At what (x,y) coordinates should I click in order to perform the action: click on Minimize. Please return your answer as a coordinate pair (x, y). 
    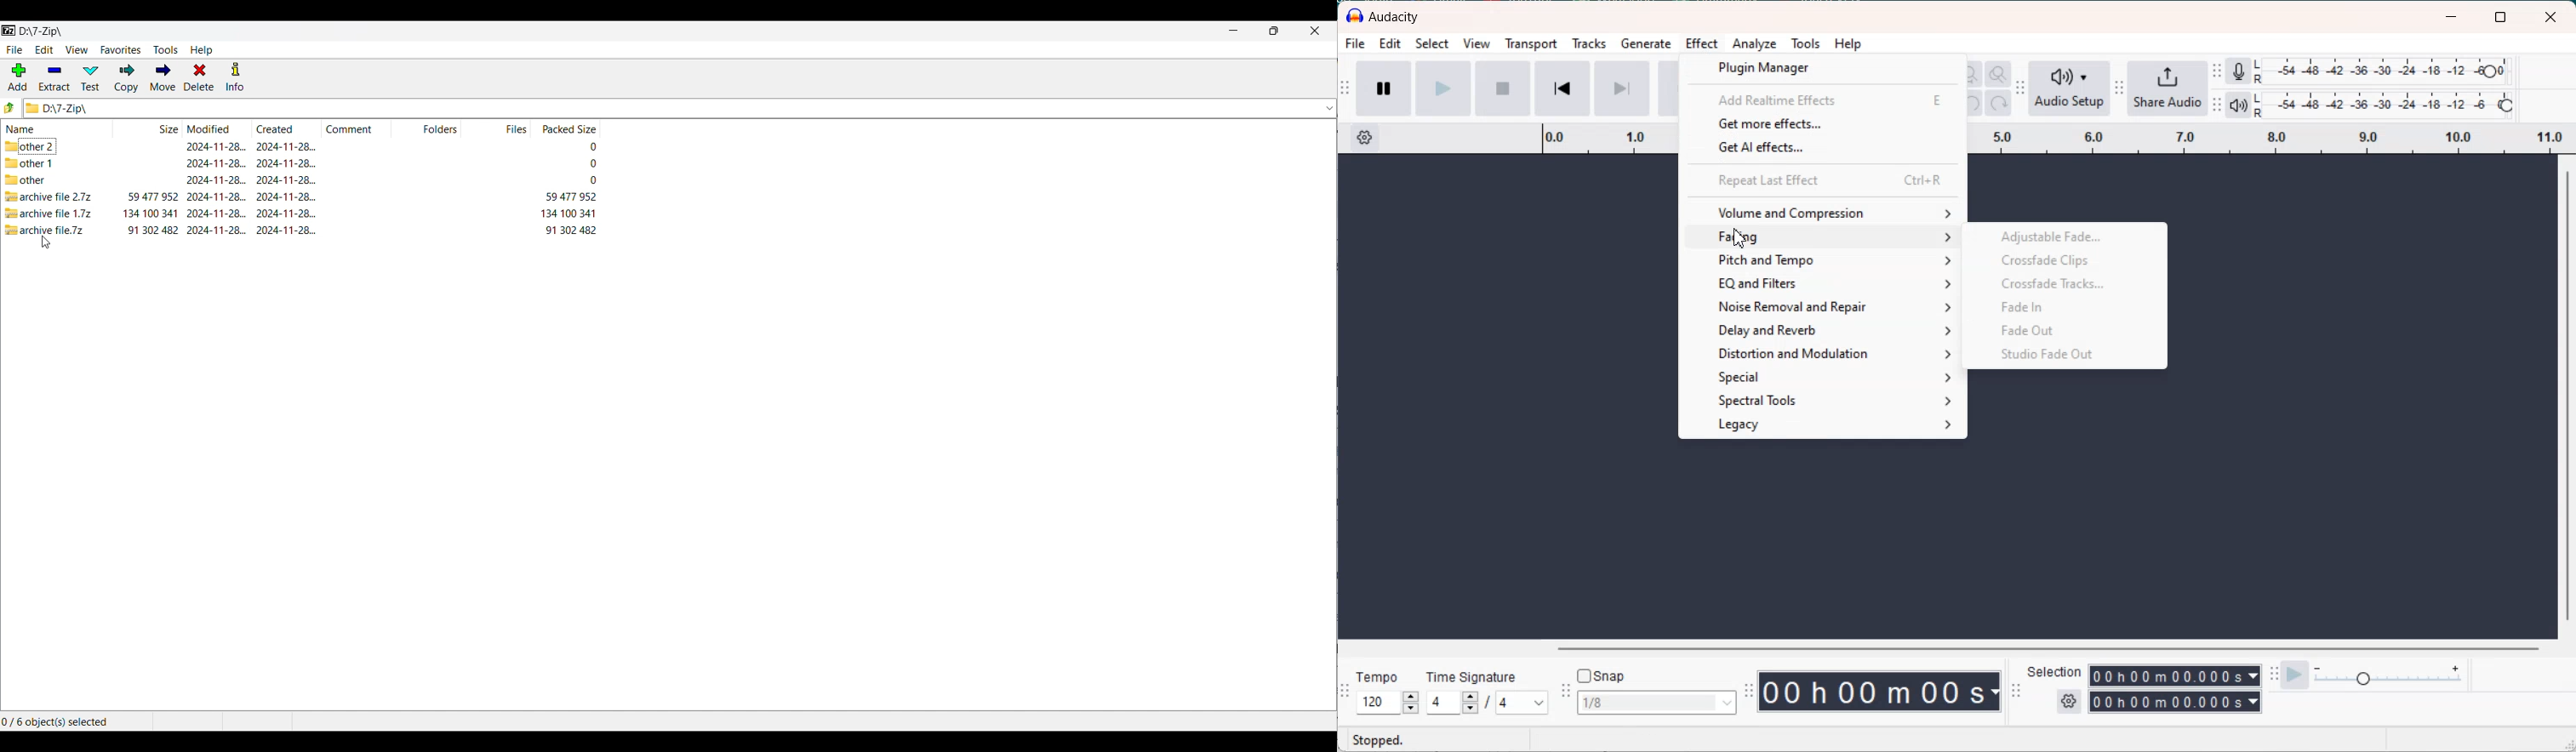
    Looking at the image, I should click on (2451, 16).